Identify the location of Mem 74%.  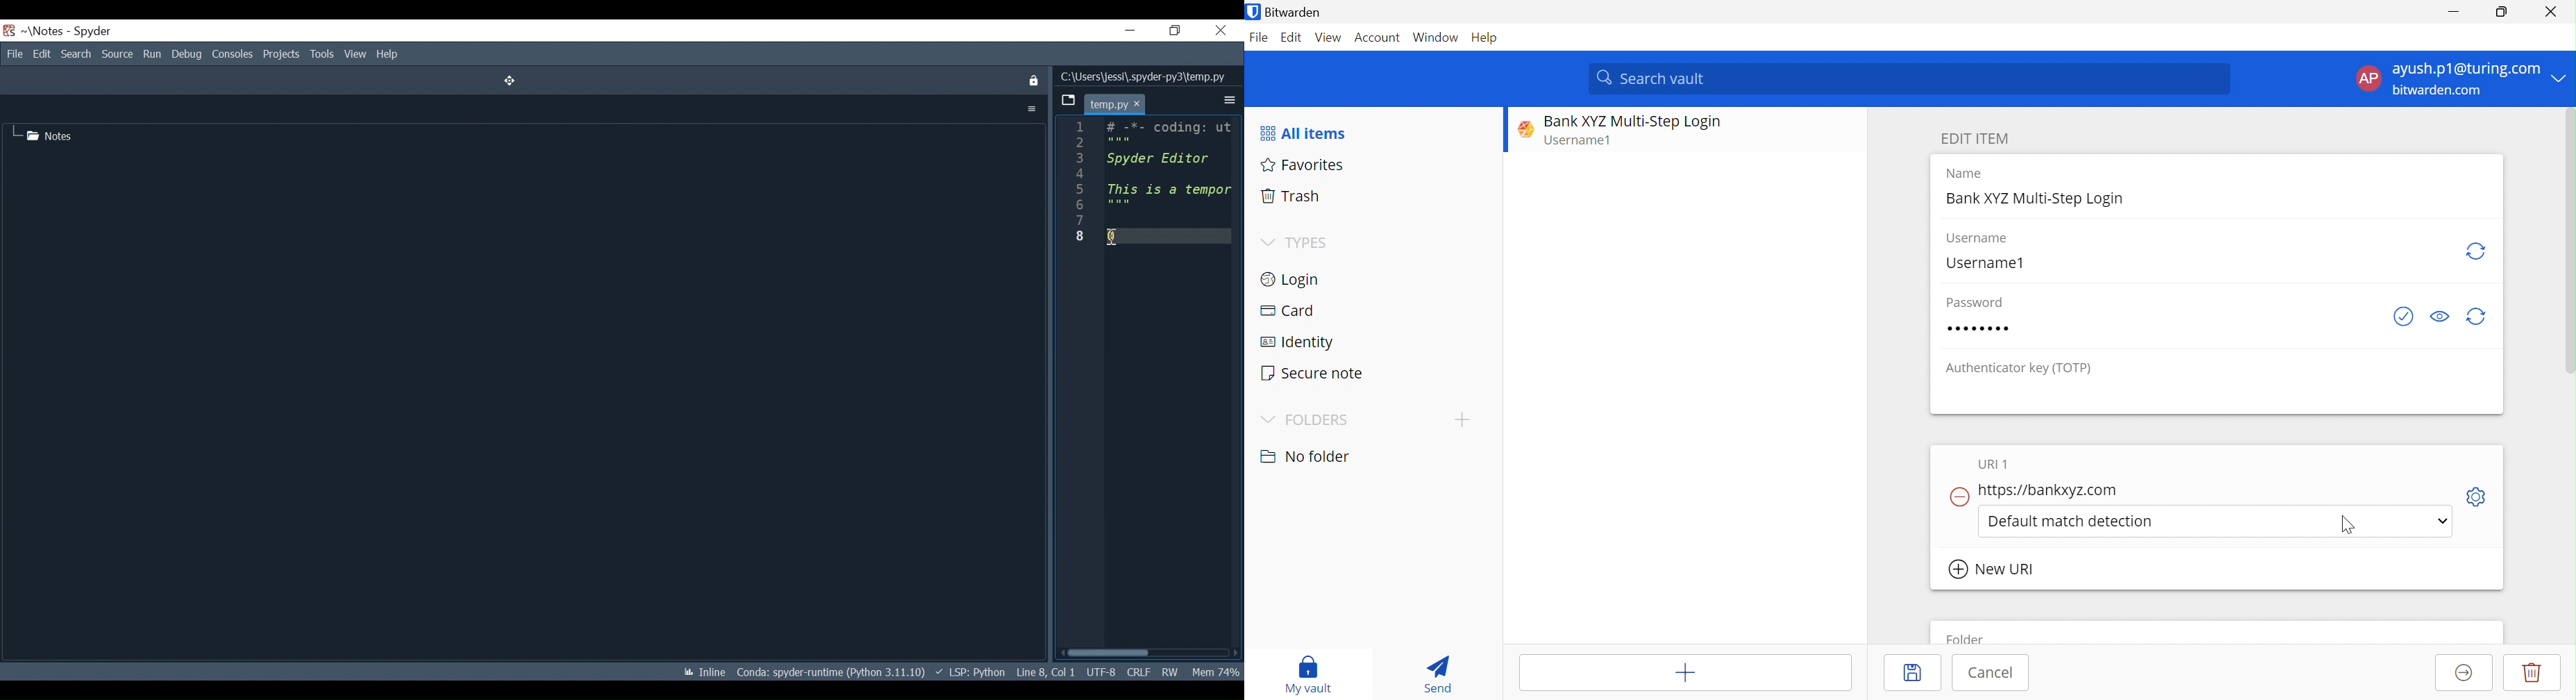
(1215, 670).